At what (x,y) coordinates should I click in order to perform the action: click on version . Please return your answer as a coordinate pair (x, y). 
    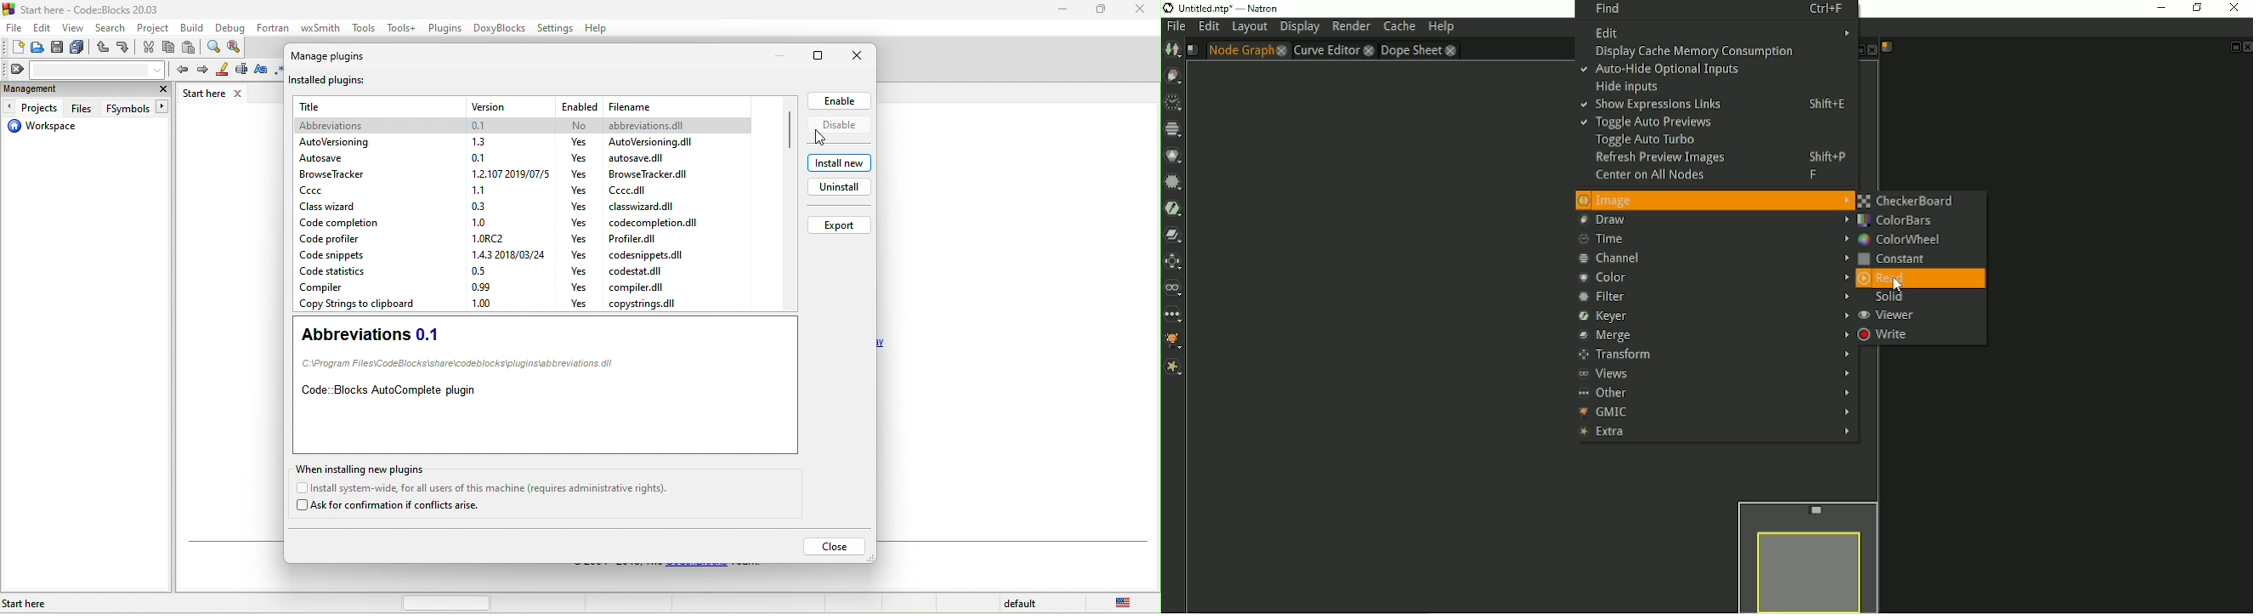
    Looking at the image, I should click on (477, 143).